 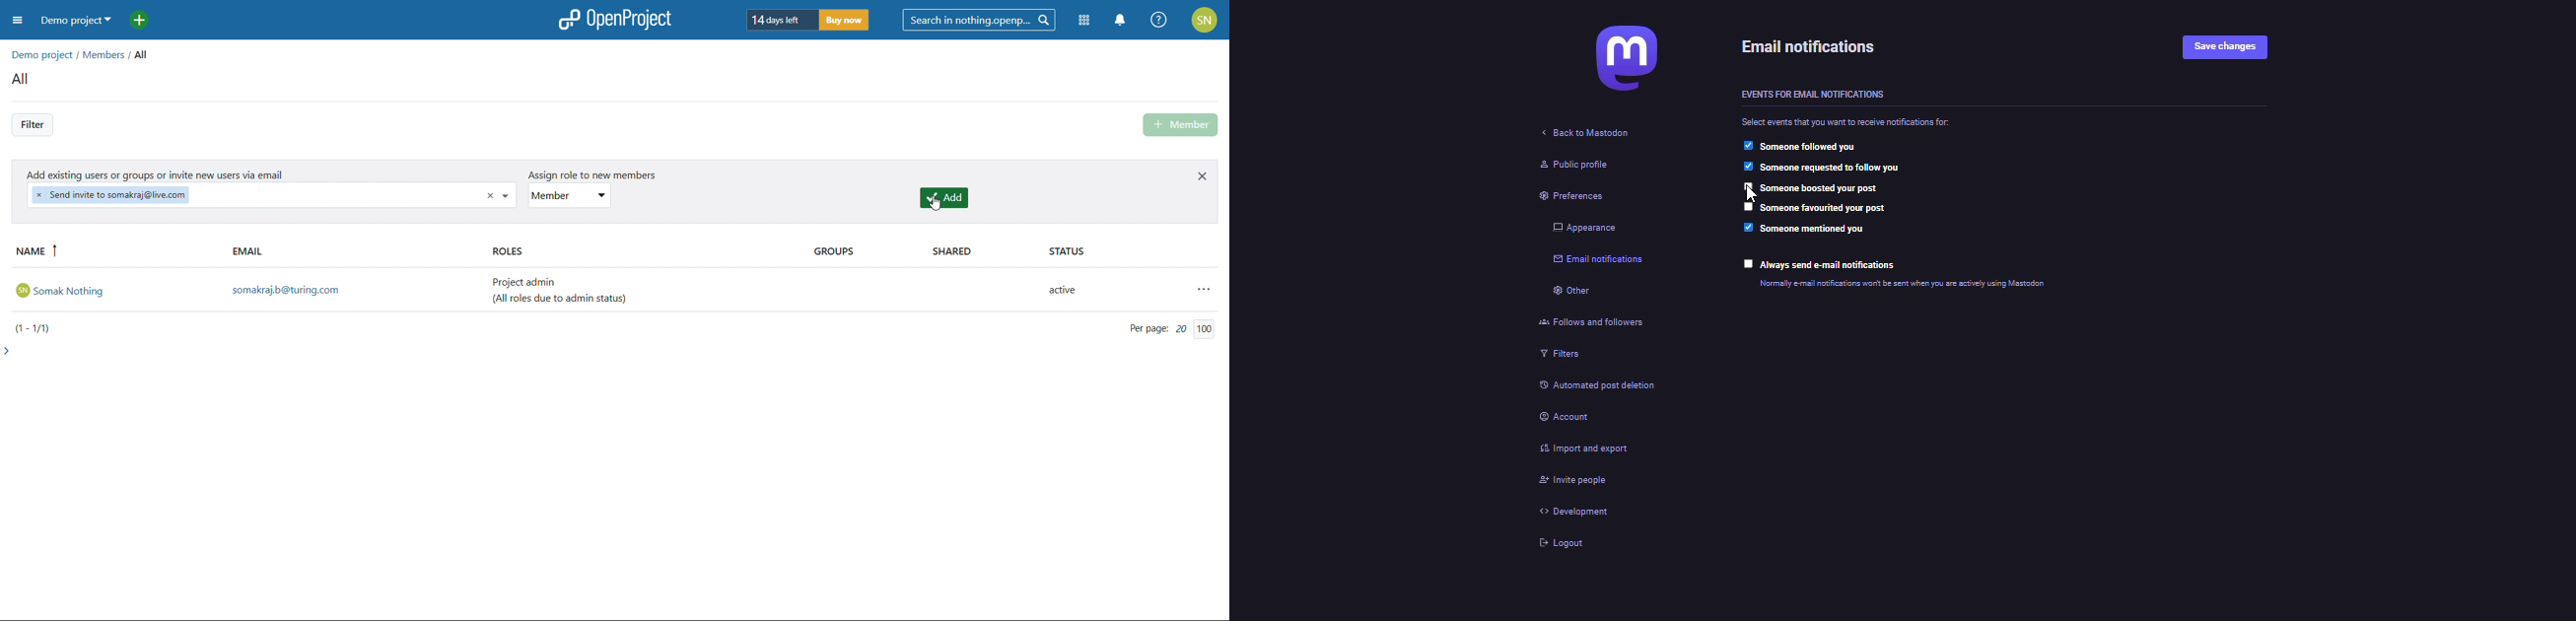 What do you see at coordinates (1815, 230) in the screenshot?
I see `someone mentioned you` at bounding box center [1815, 230].